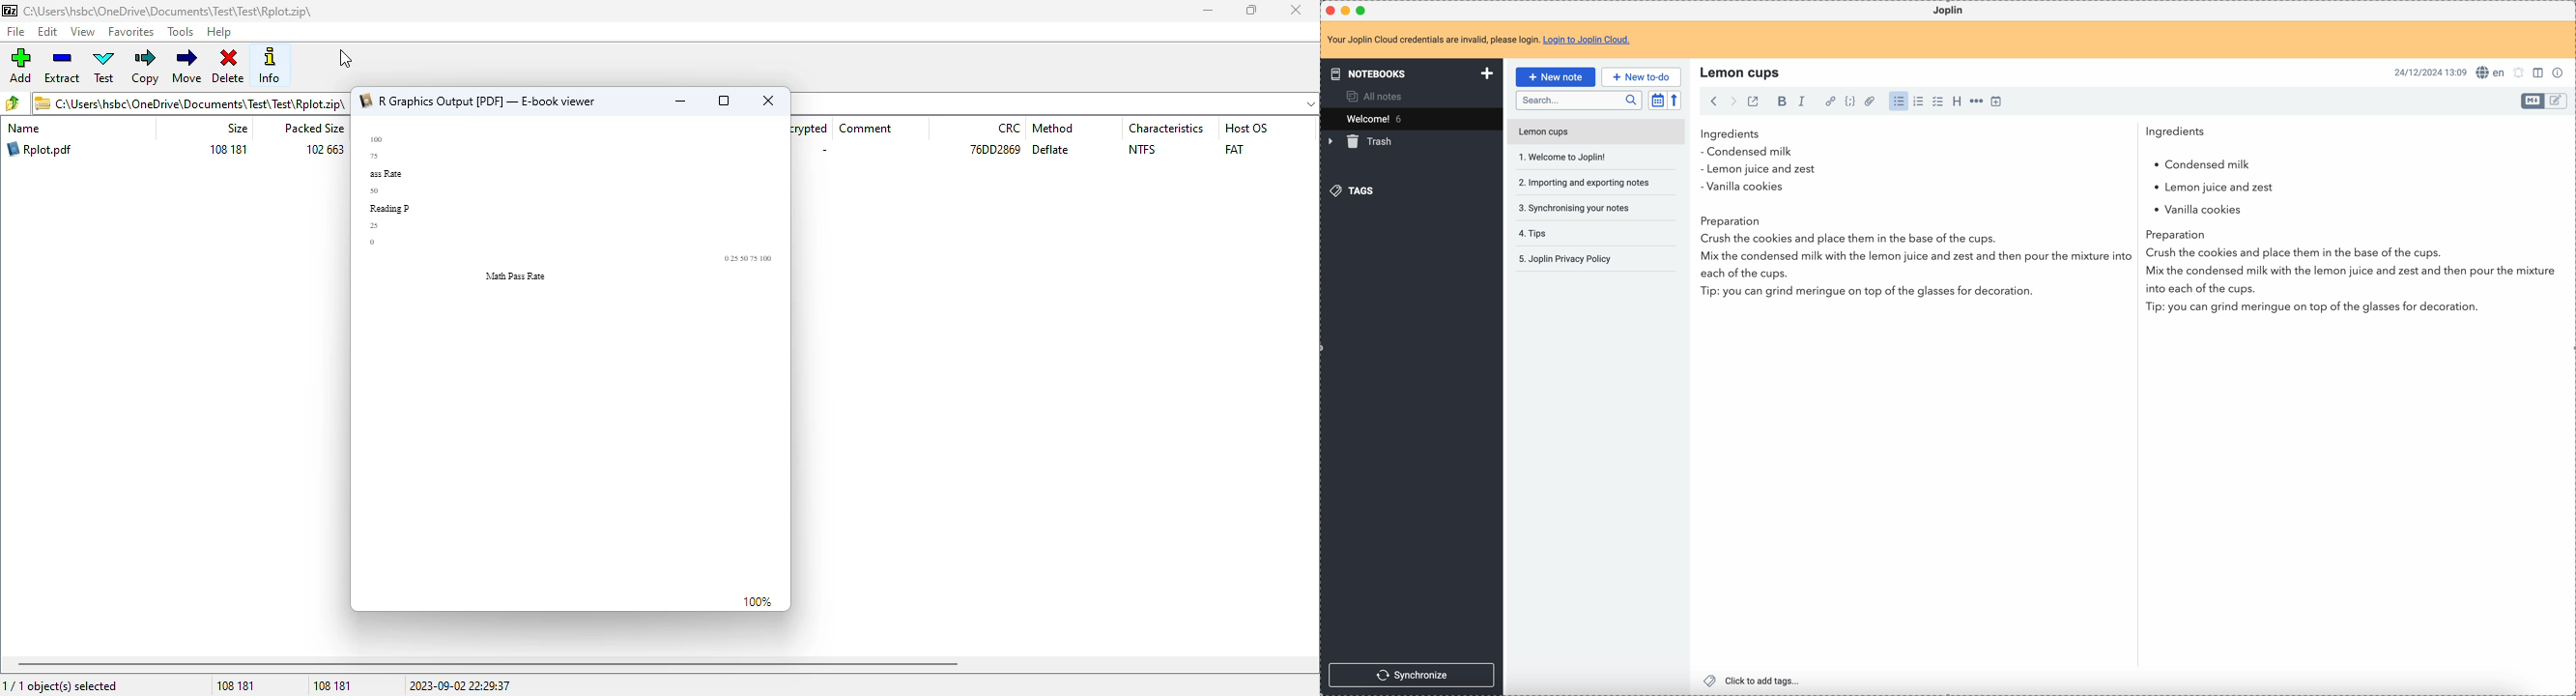  I want to click on toggle external editing, so click(1752, 103).